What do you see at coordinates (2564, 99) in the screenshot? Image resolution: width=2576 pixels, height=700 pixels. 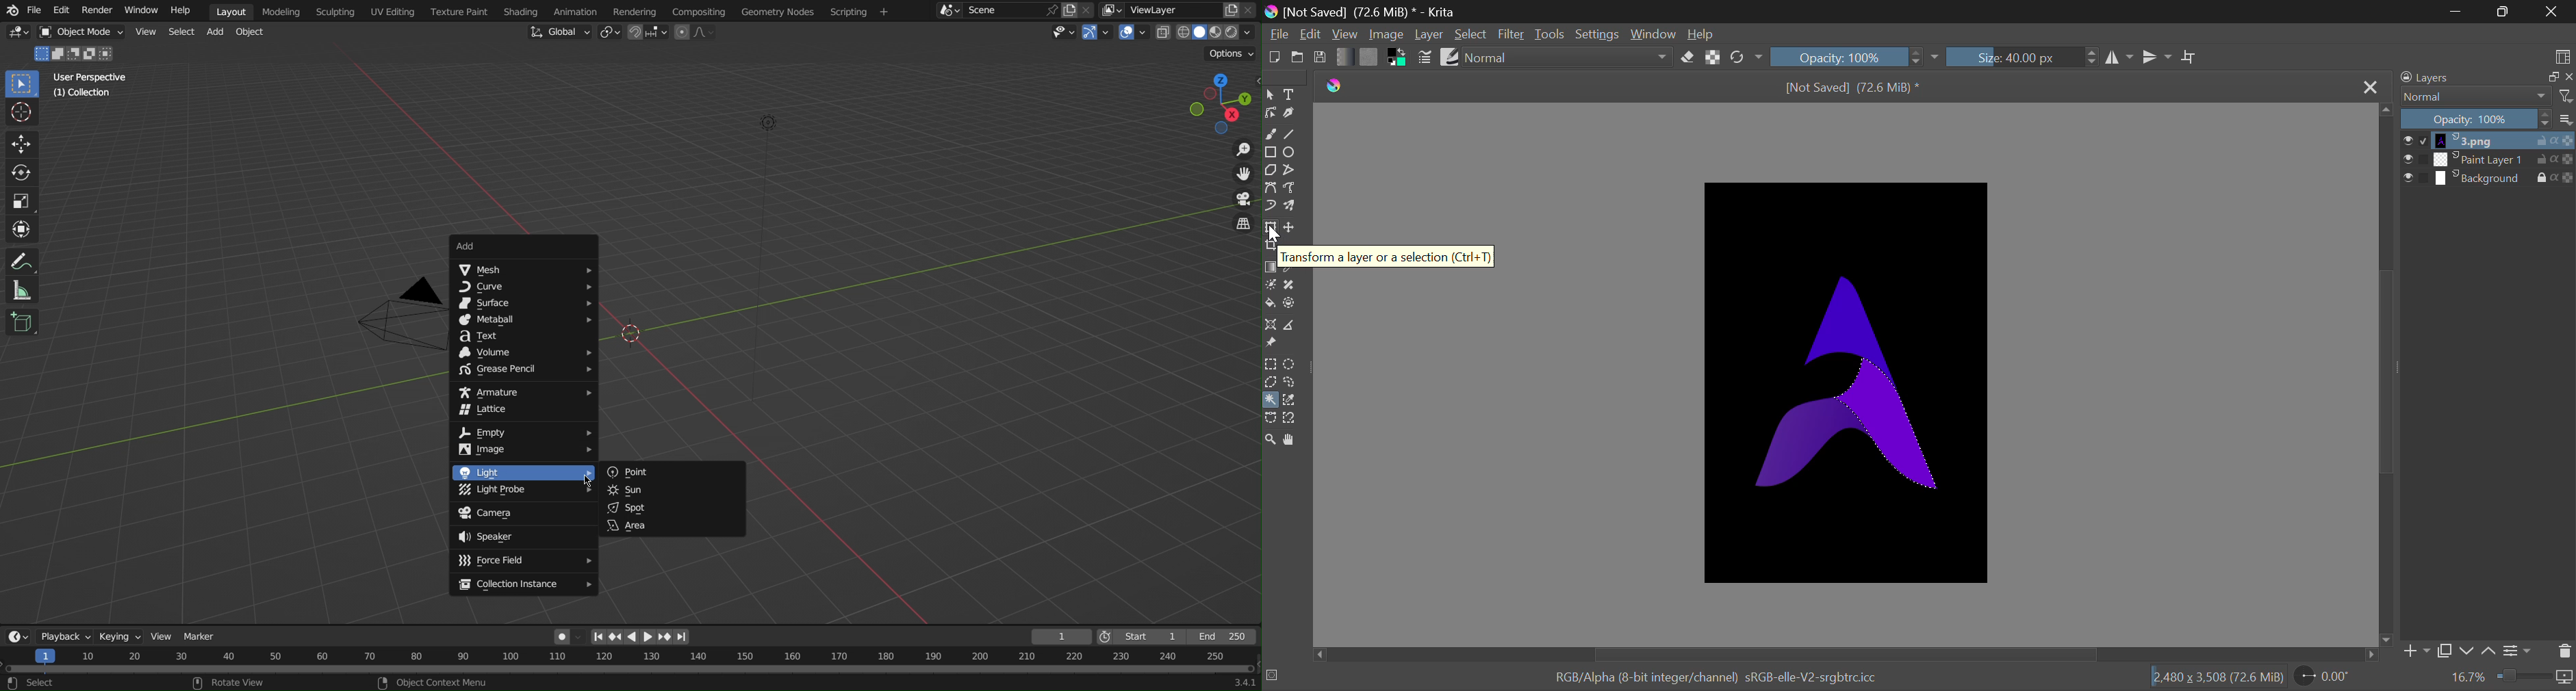 I see `filter` at bounding box center [2564, 99].